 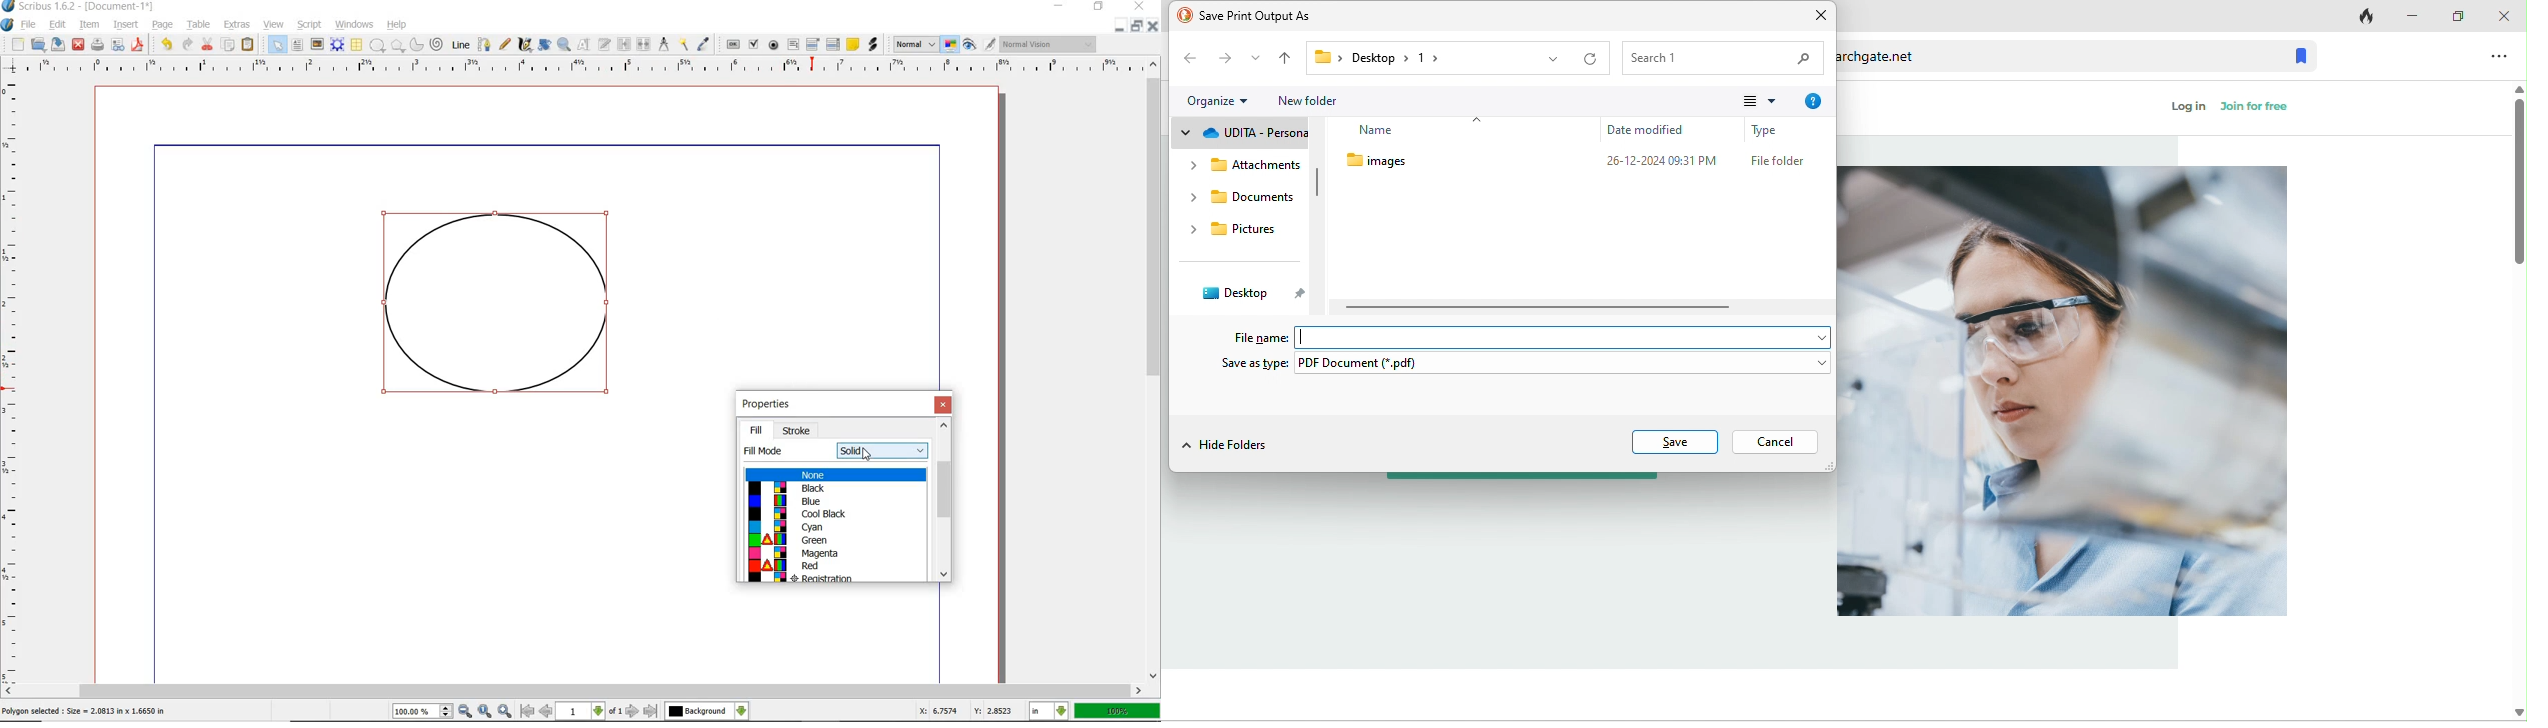 I want to click on organize, so click(x=1220, y=98).